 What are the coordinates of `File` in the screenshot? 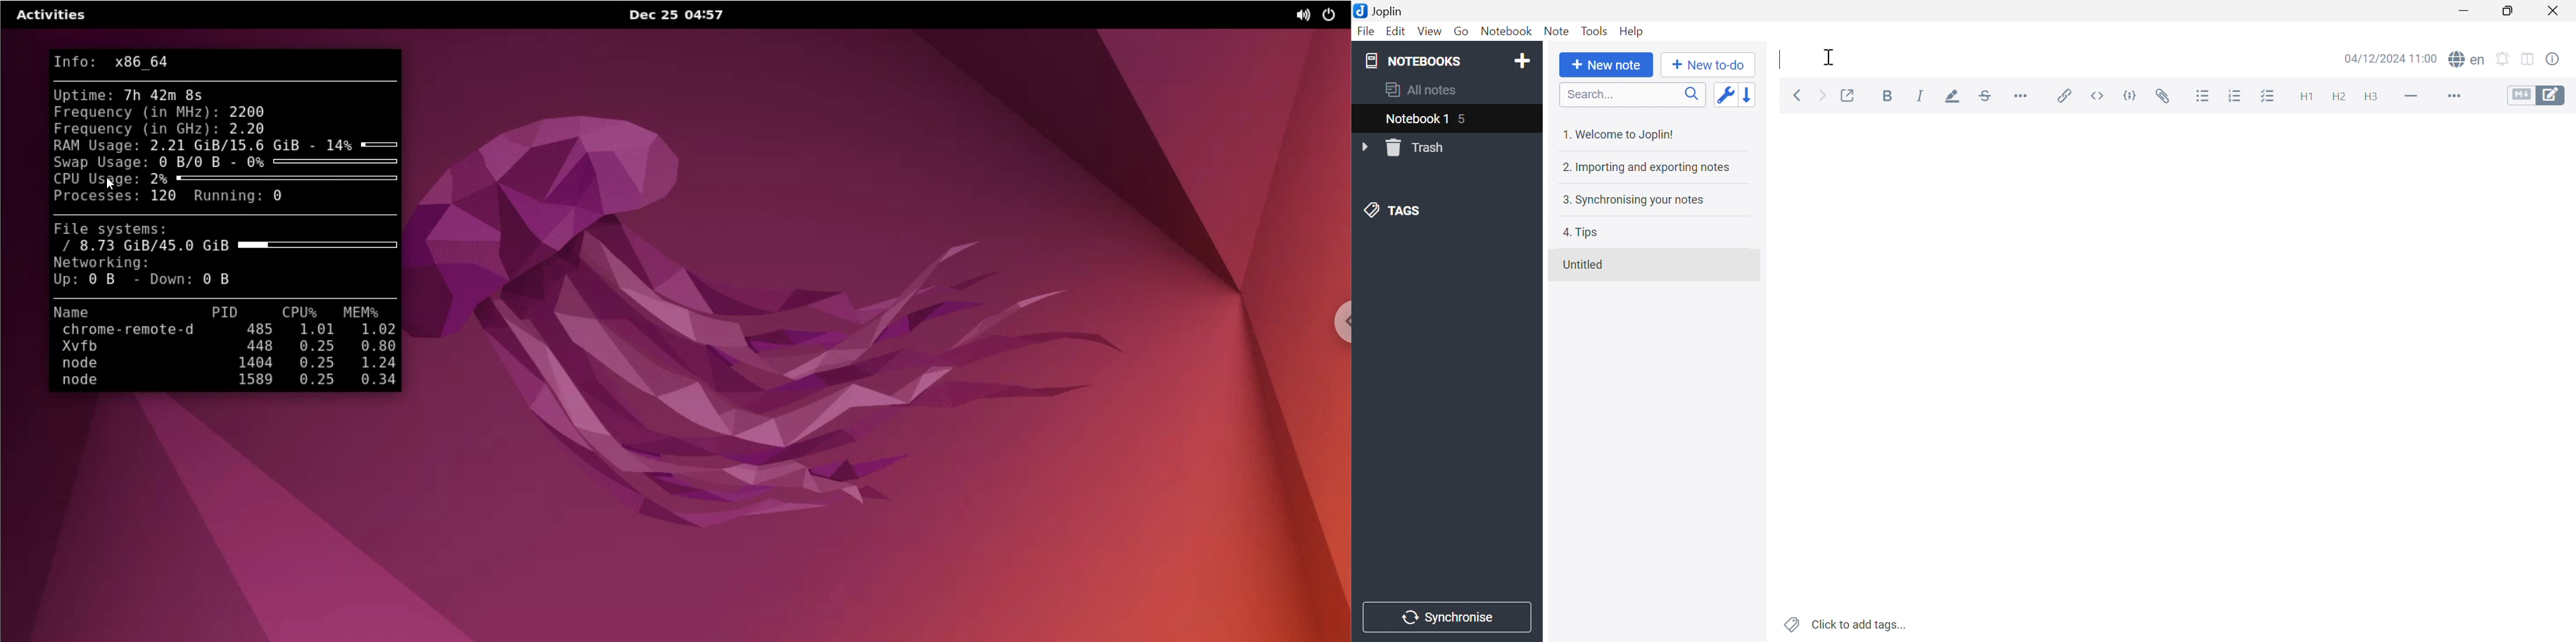 It's located at (1365, 33).